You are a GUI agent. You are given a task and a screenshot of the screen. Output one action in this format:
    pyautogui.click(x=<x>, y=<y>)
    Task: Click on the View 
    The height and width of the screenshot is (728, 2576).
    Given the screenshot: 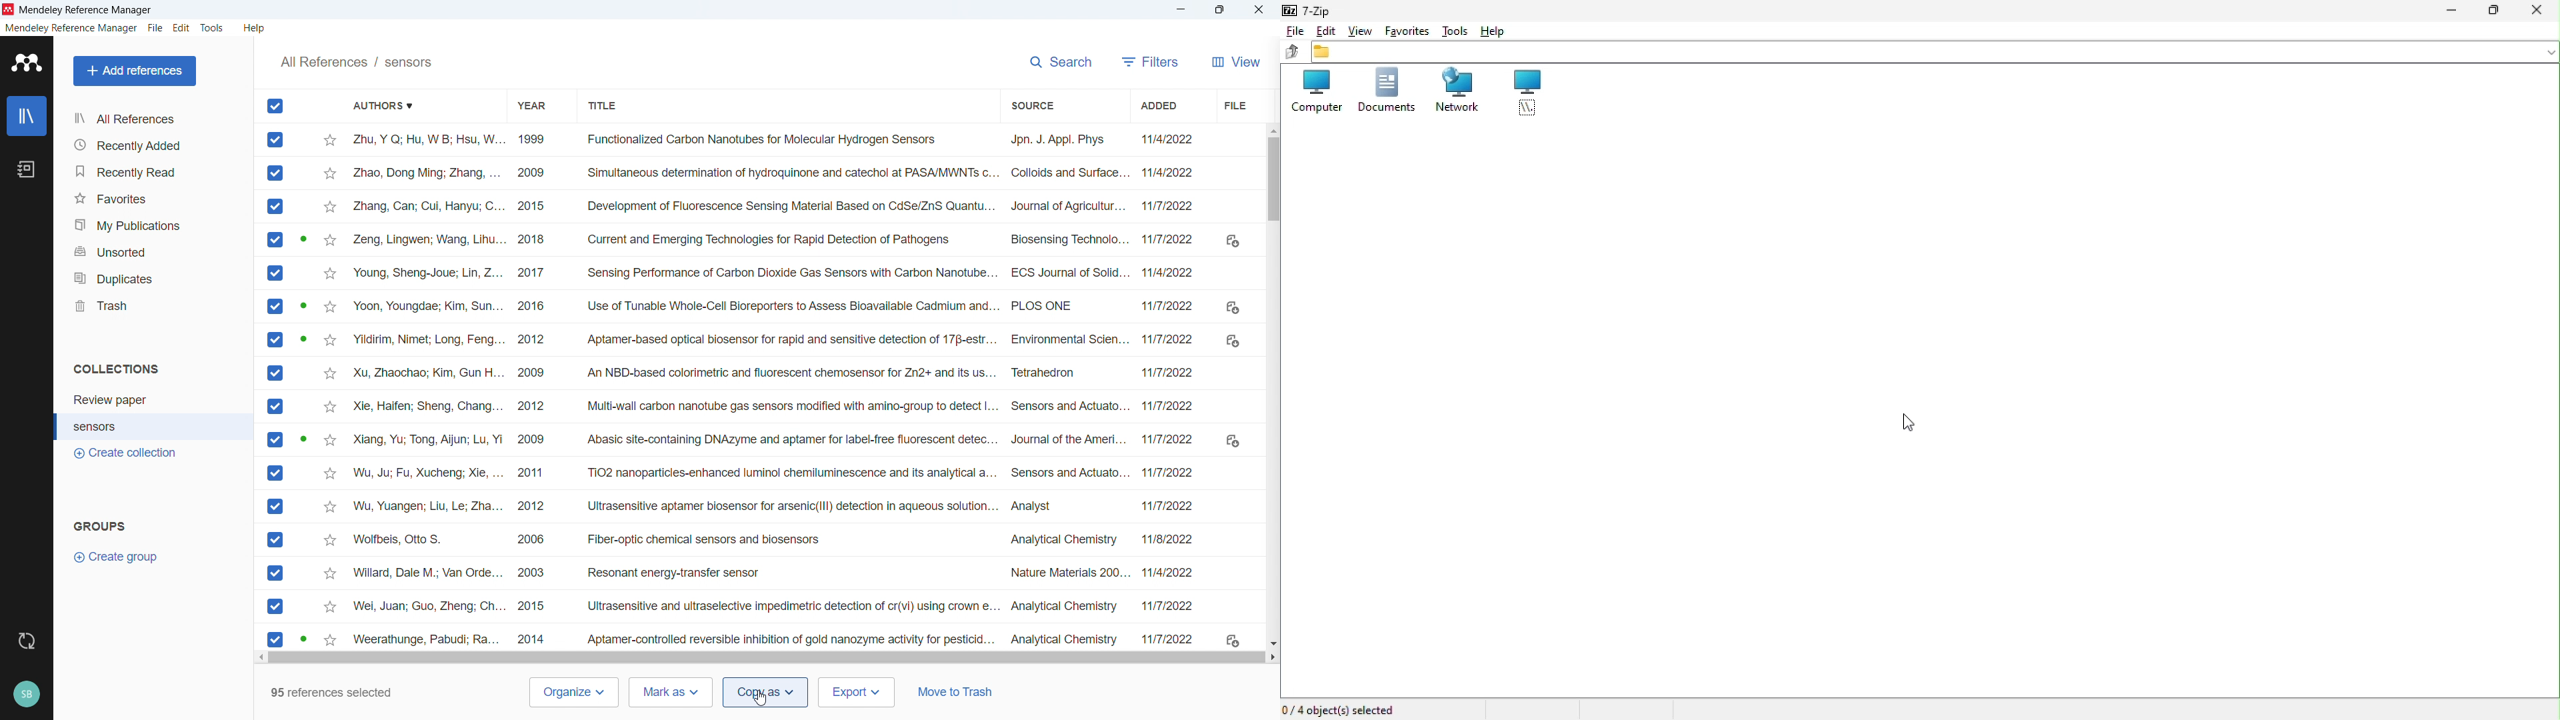 What is the action you would take?
    pyautogui.click(x=1237, y=62)
    